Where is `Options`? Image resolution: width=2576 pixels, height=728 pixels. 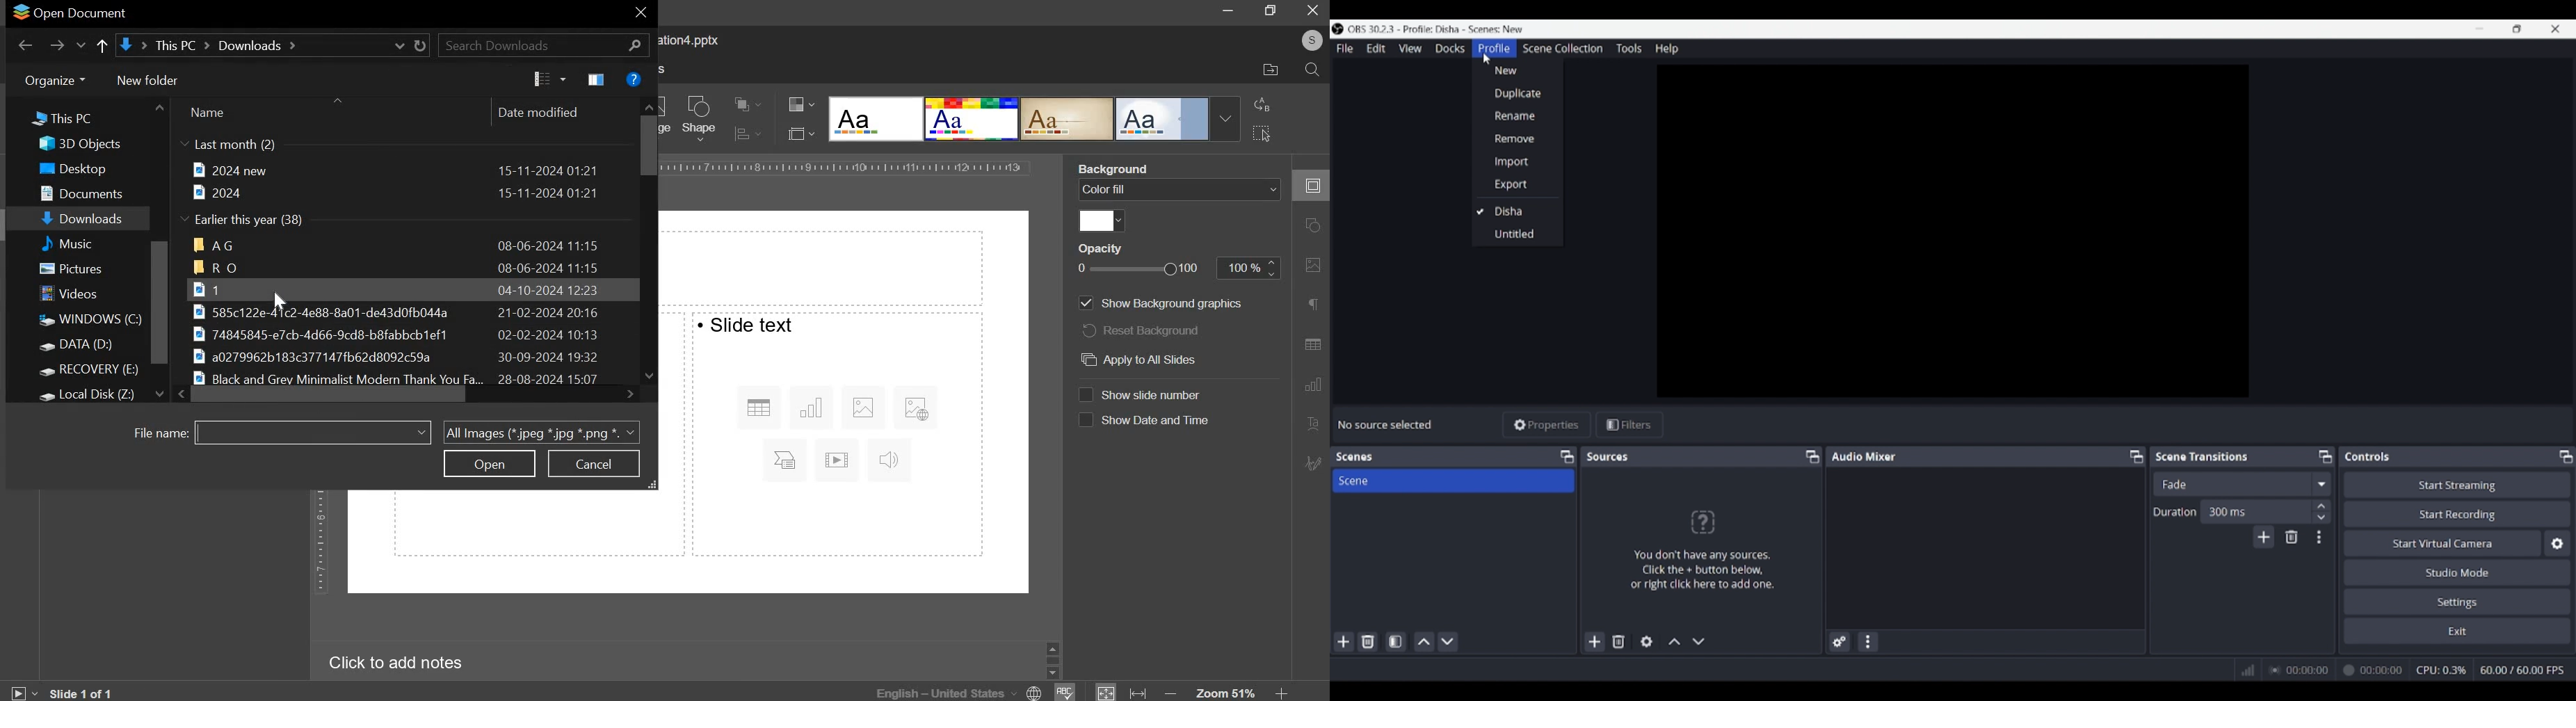
Options is located at coordinates (1518, 128).